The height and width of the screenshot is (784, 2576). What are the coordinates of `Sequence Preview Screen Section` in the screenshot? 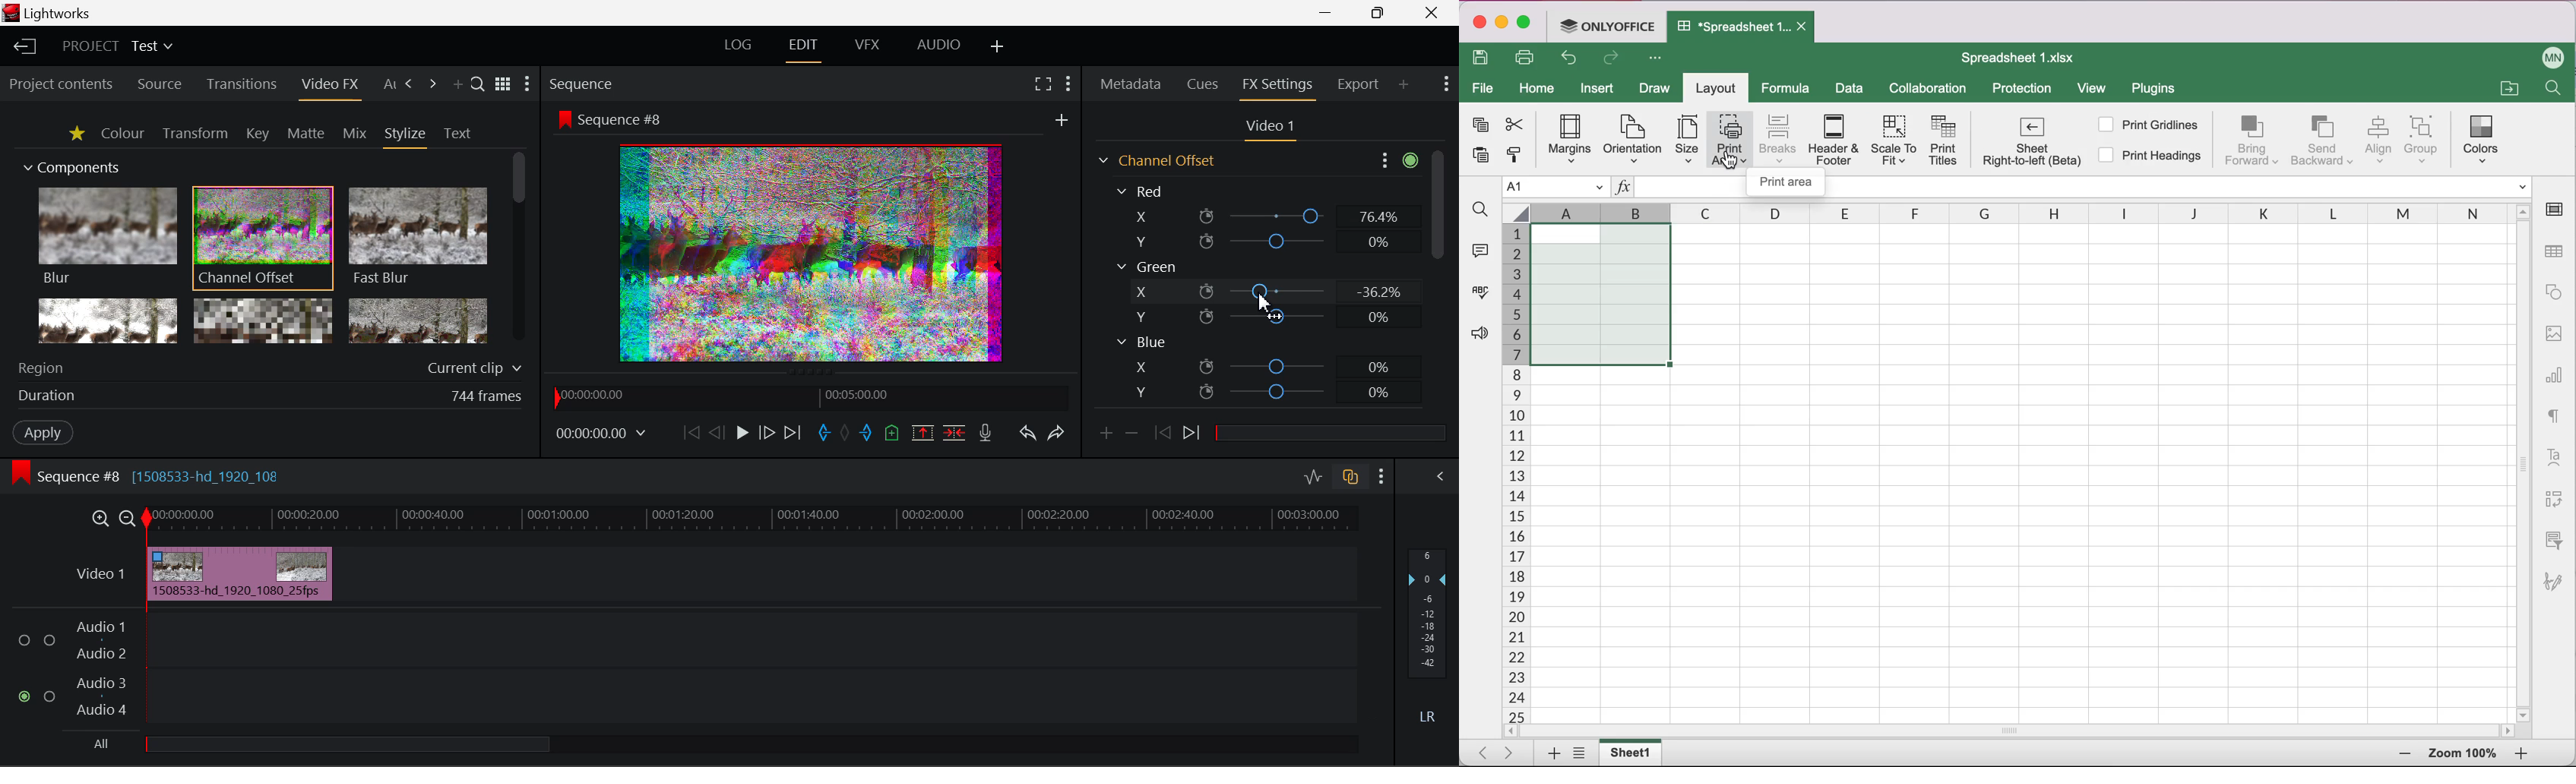 It's located at (812, 118).